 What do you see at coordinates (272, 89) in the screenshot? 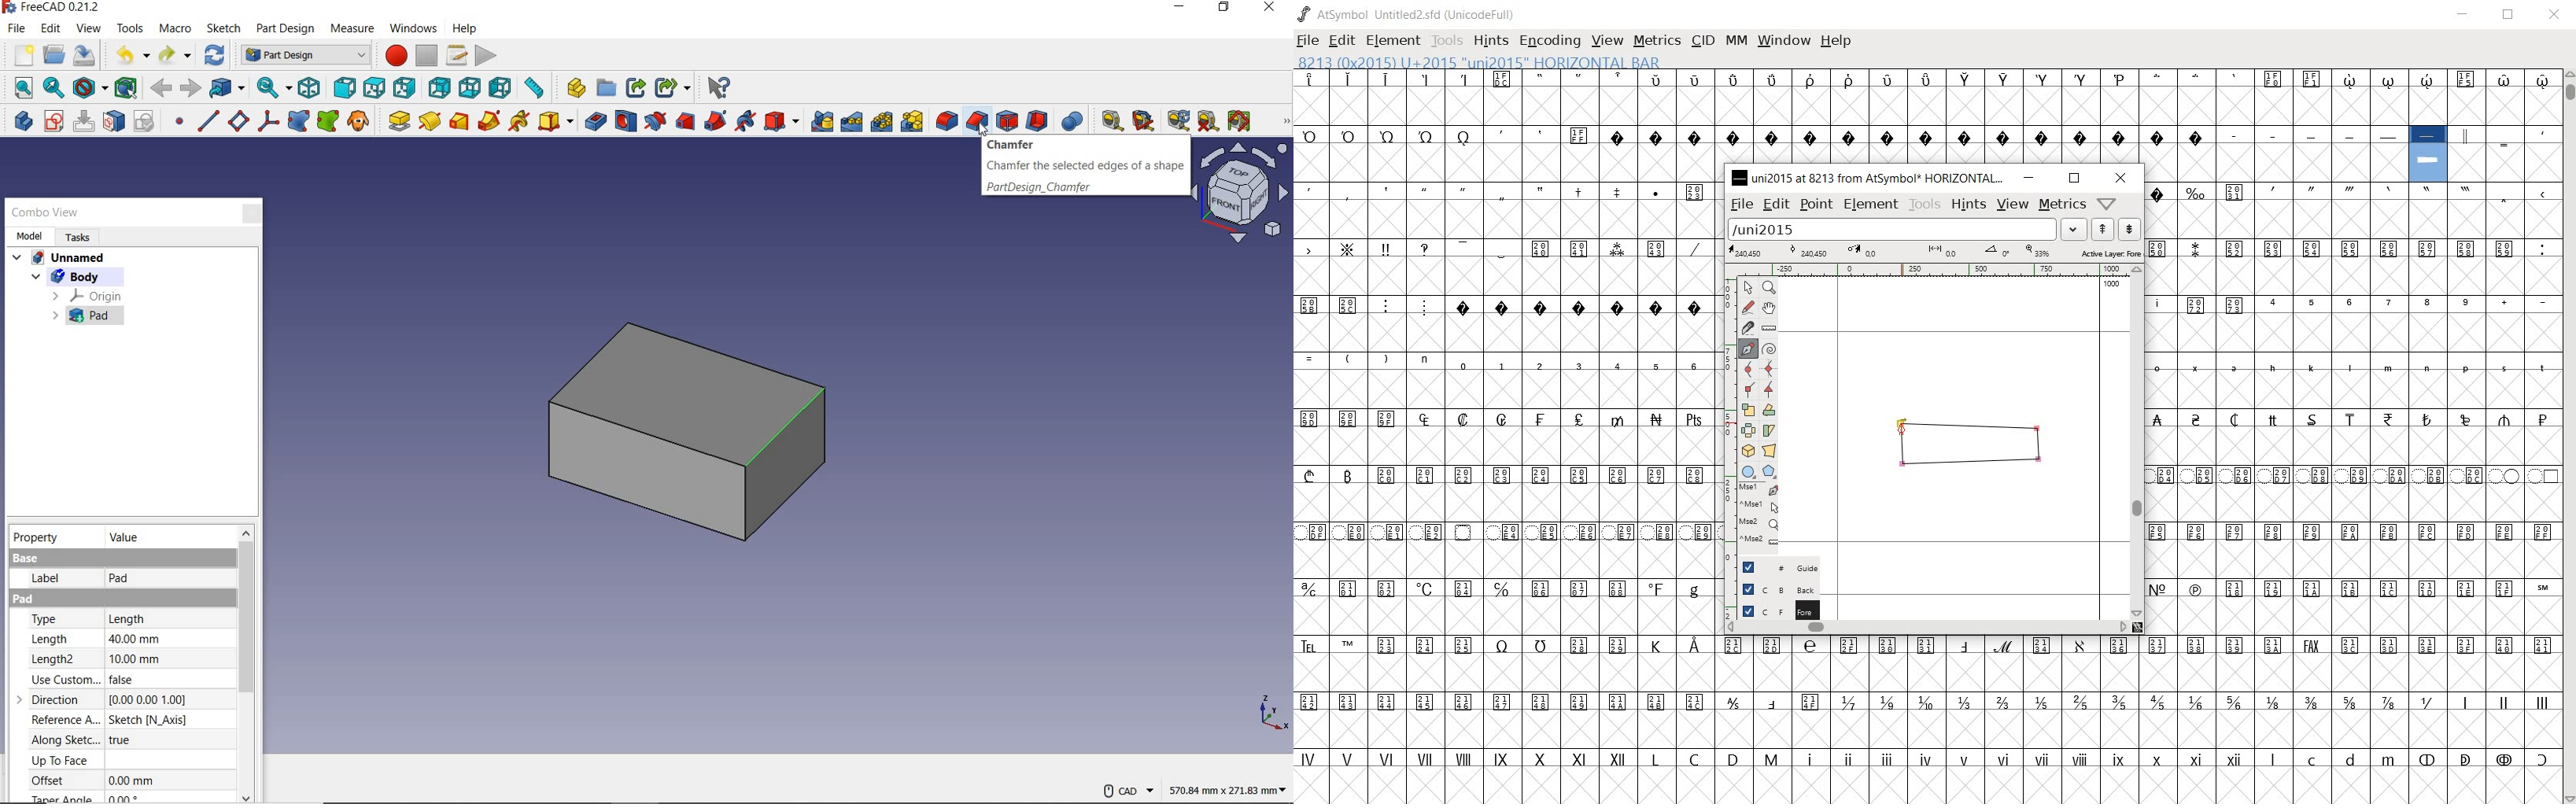
I see `sync view` at bounding box center [272, 89].